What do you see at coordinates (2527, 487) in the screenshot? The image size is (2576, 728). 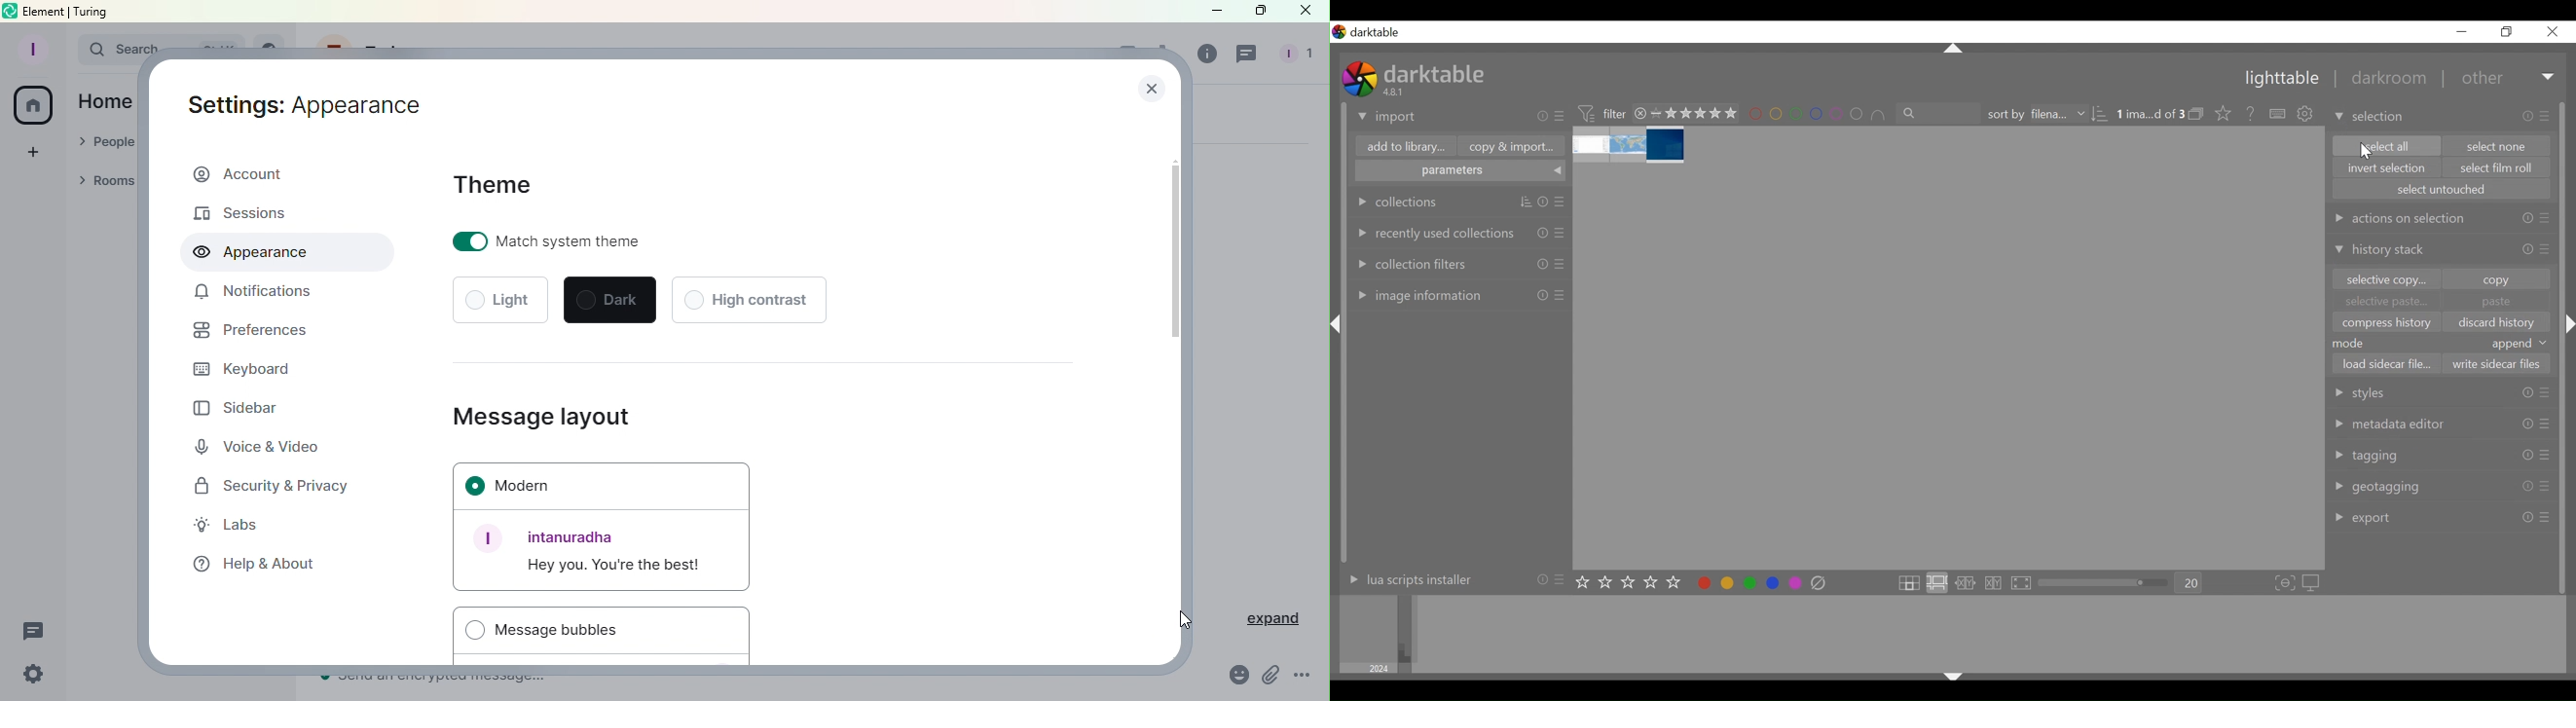 I see `info` at bounding box center [2527, 487].